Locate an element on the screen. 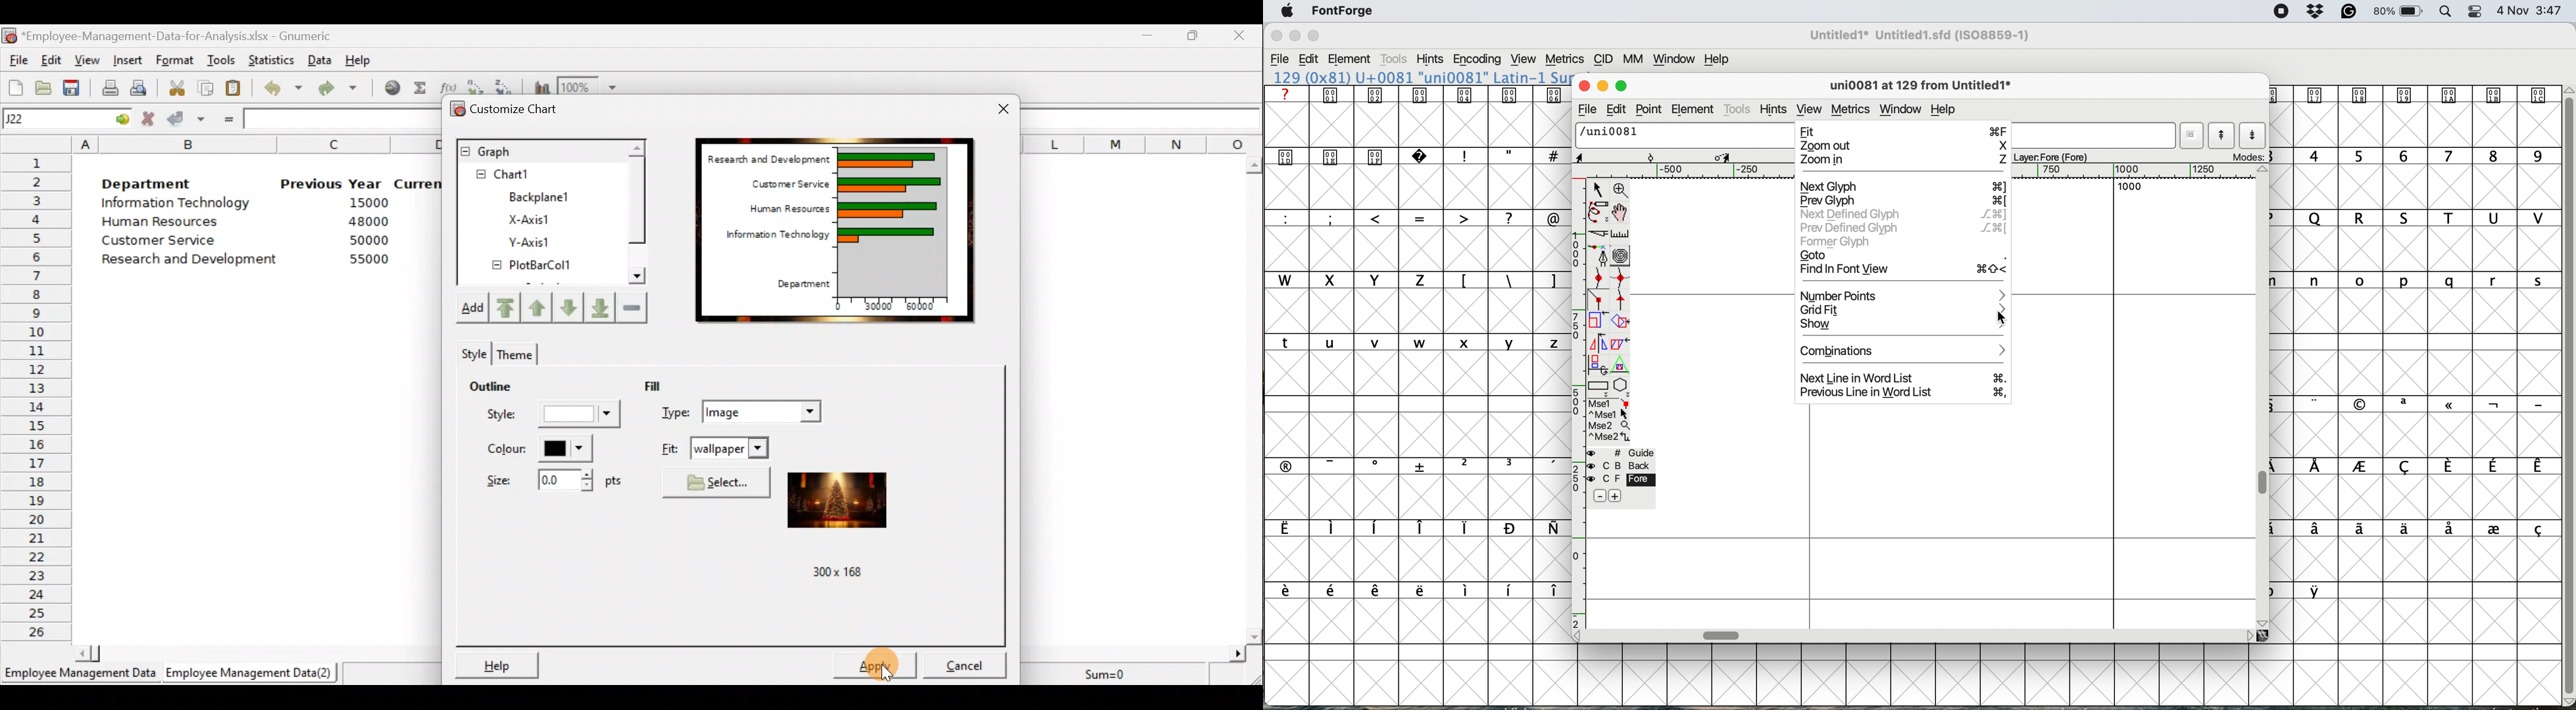 Image resolution: width=2576 pixels, height=728 pixels. edit is located at coordinates (1617, 110).